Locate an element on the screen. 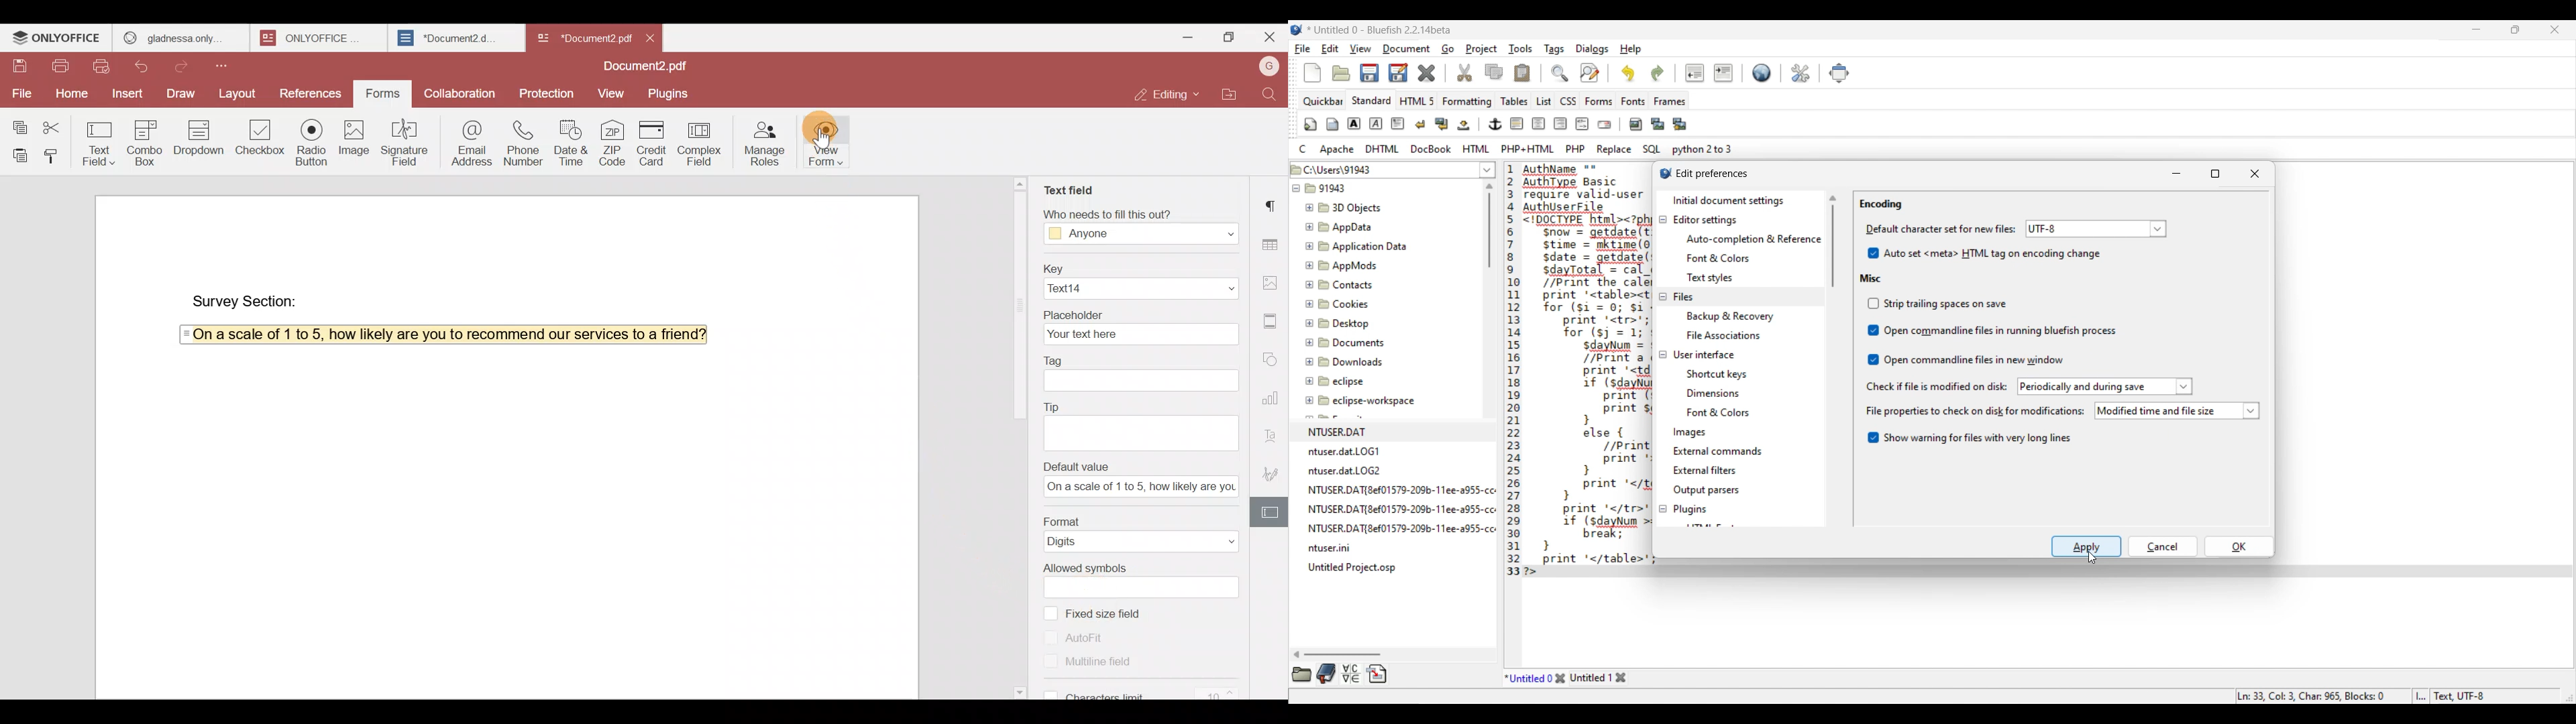  Copy is located at coordinates (1494, 72).